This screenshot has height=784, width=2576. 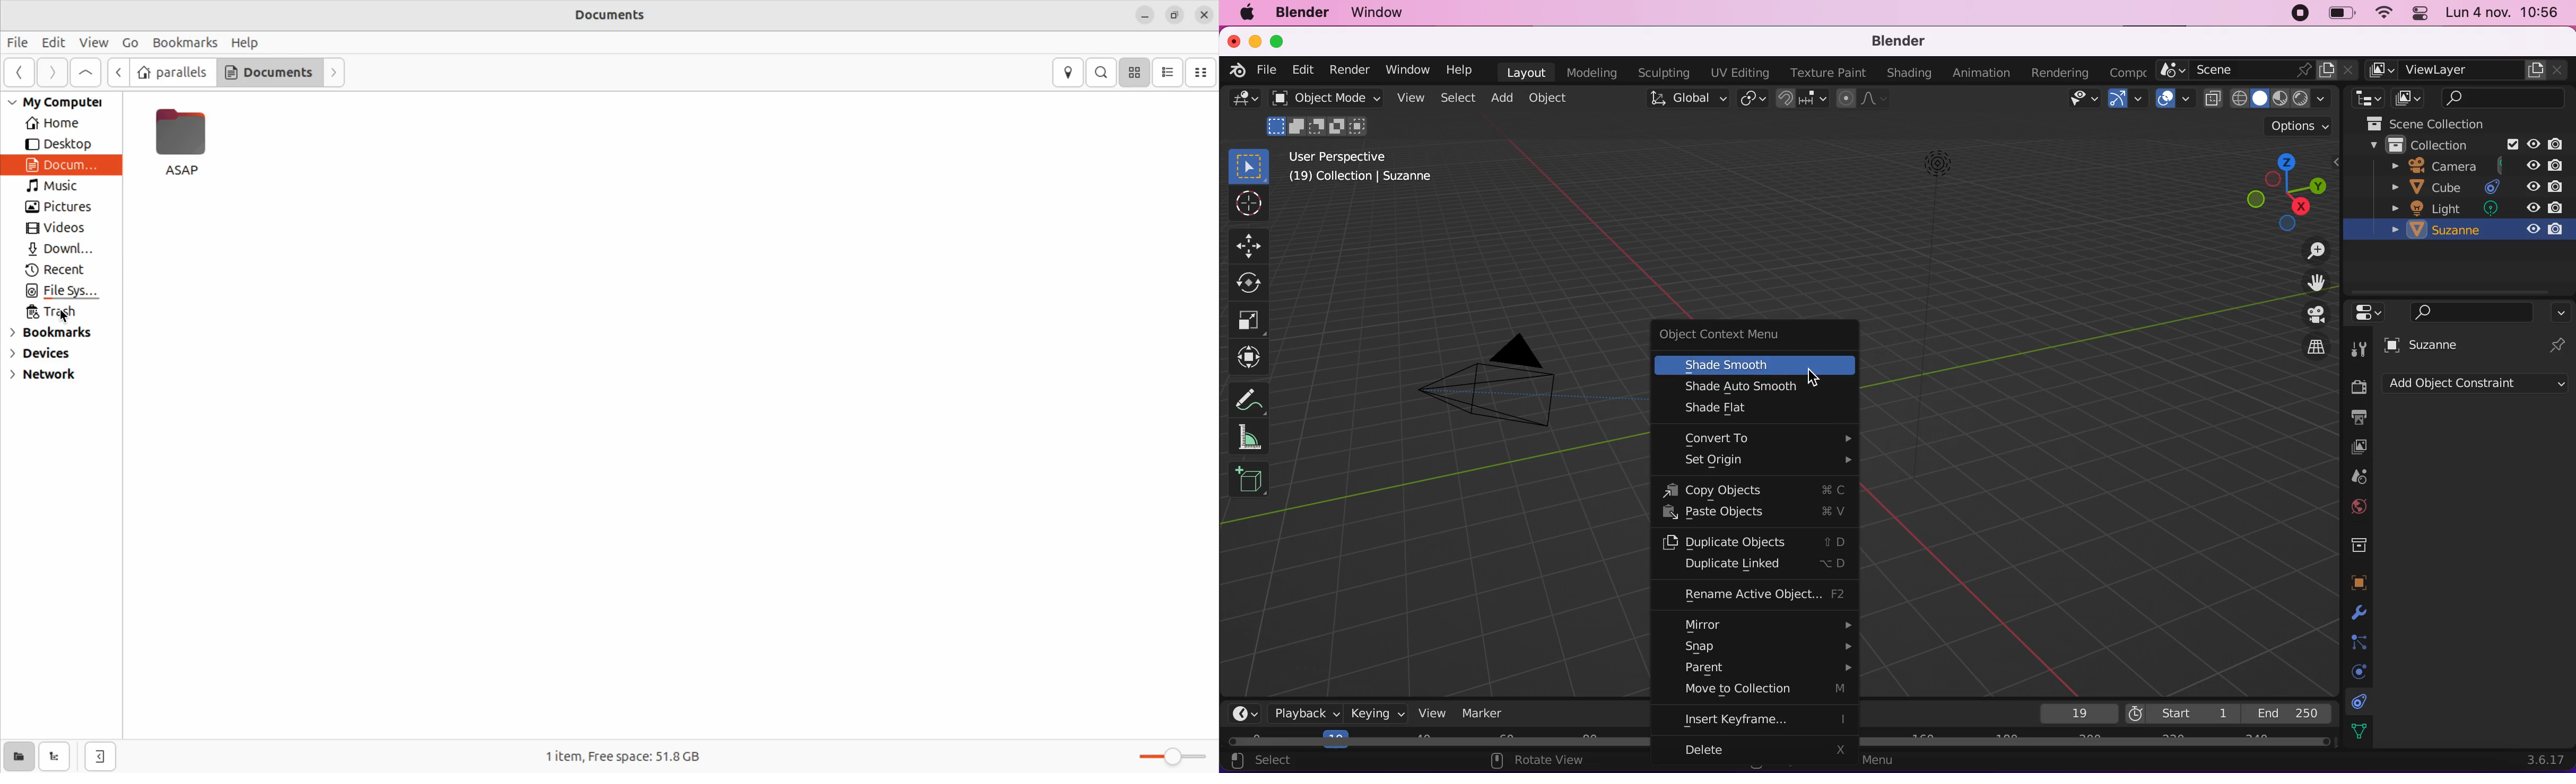 I want to click on first frame, so click(x=2180, y=711).